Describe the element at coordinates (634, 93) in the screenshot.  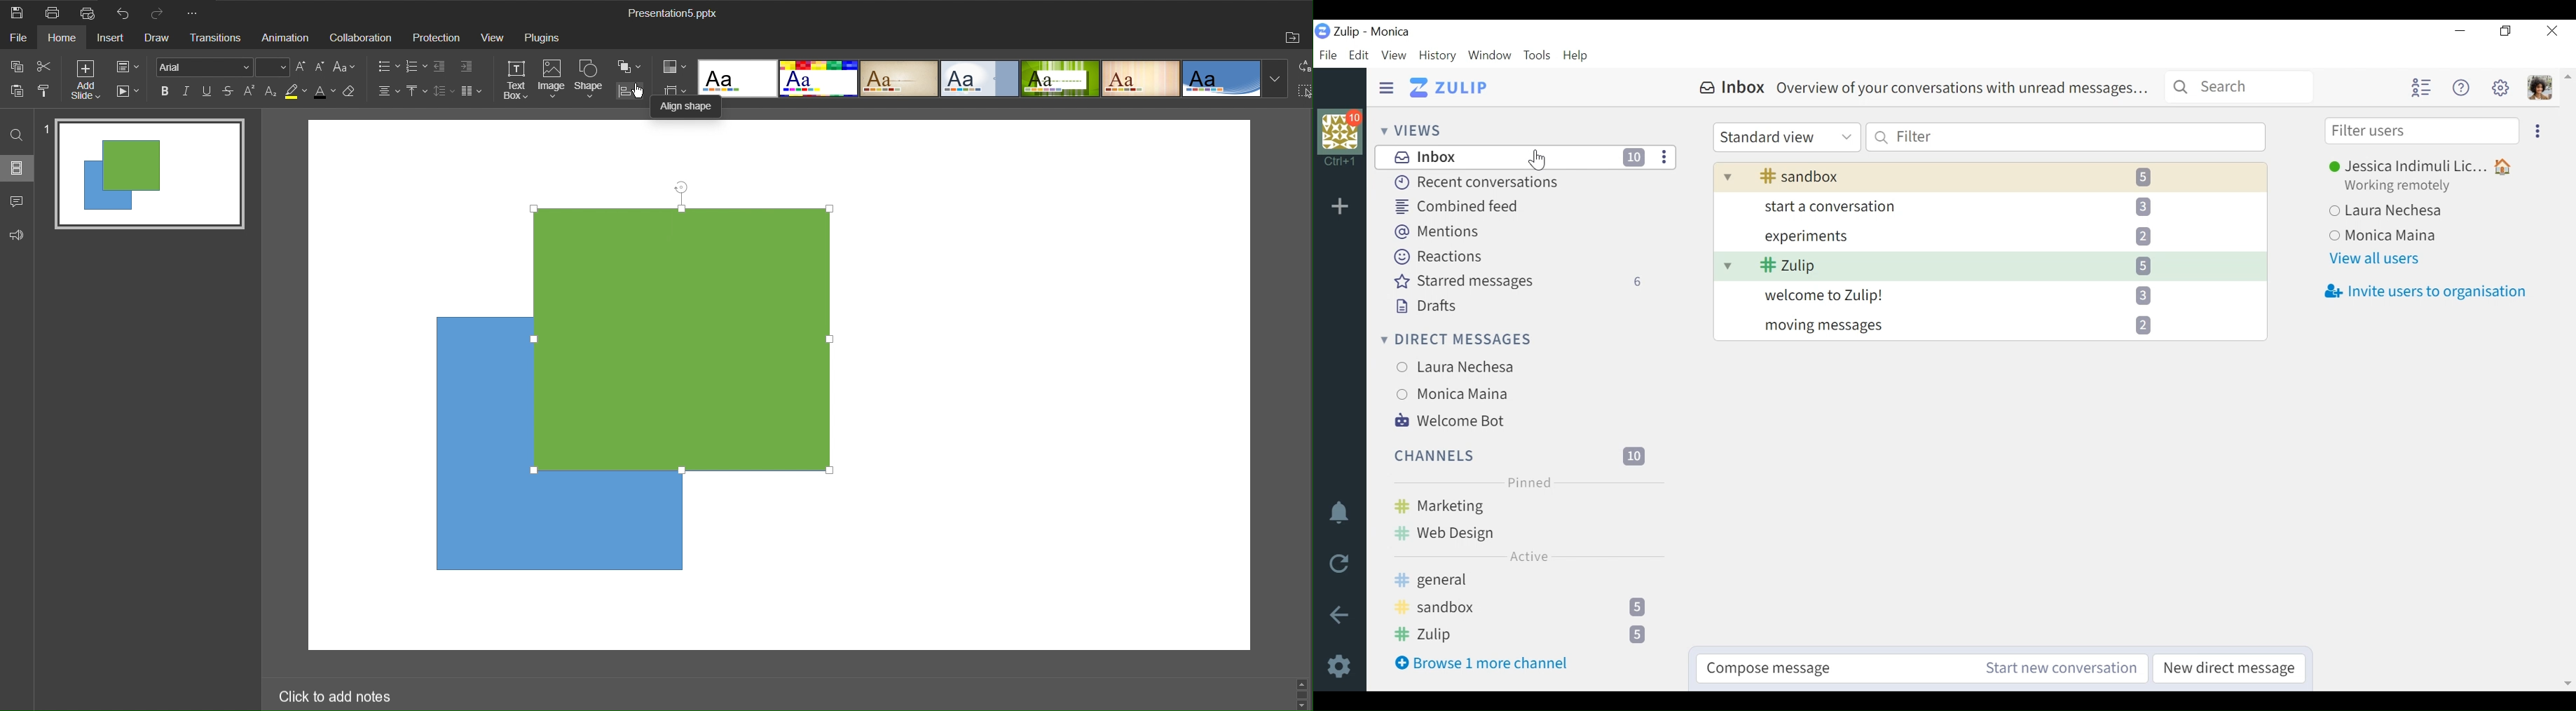
I see `pointer cursor` at that location.